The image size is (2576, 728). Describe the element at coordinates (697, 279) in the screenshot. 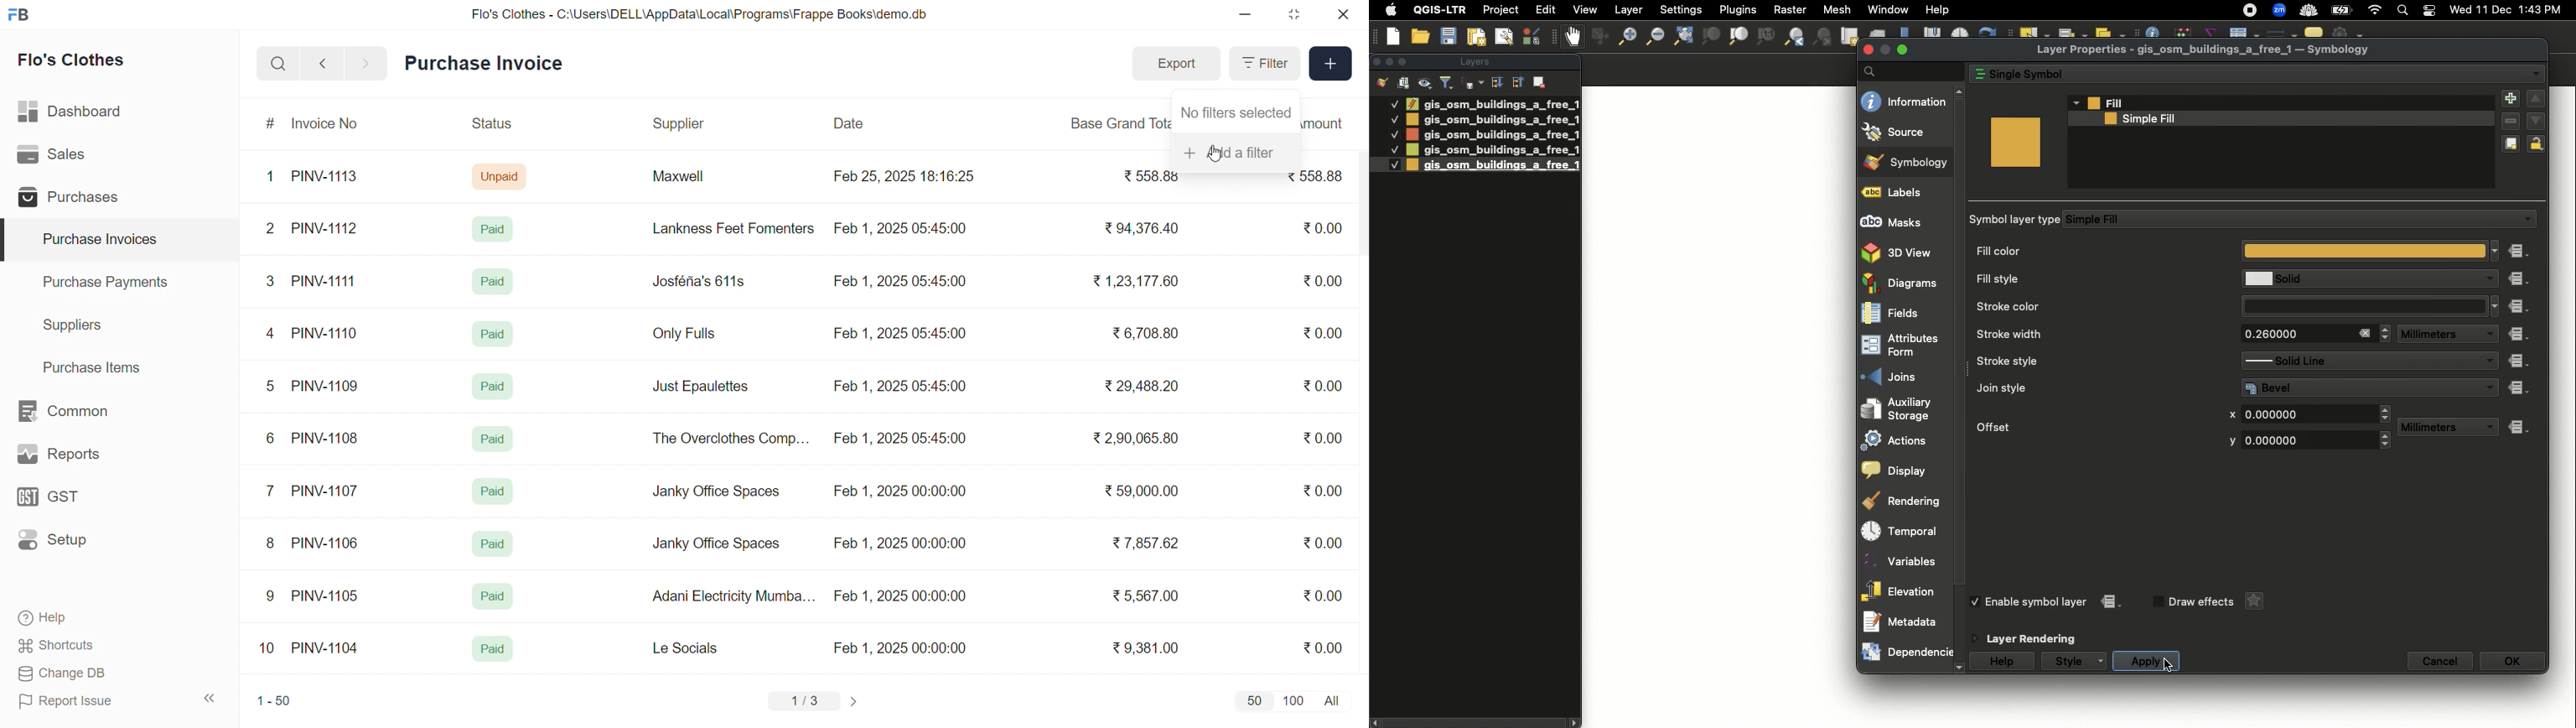

I see `Josféria's 611s` at that location.